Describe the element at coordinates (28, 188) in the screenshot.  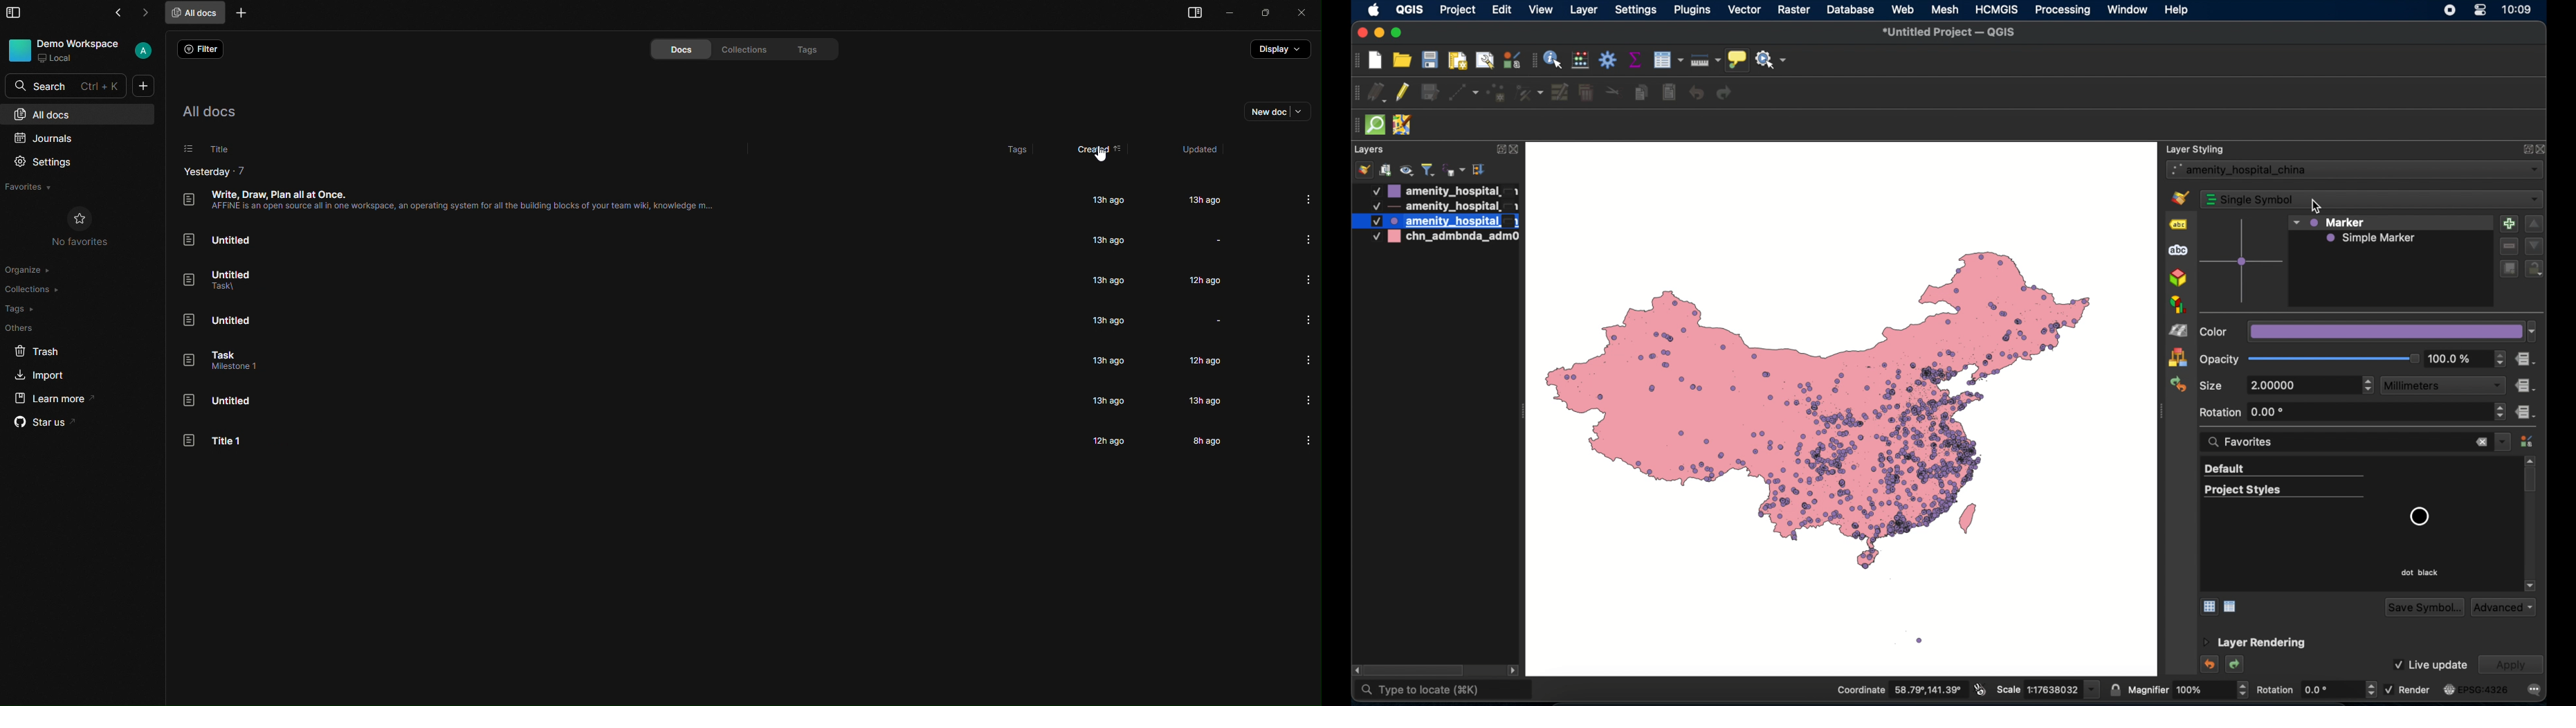
I see `favorites` at that location.